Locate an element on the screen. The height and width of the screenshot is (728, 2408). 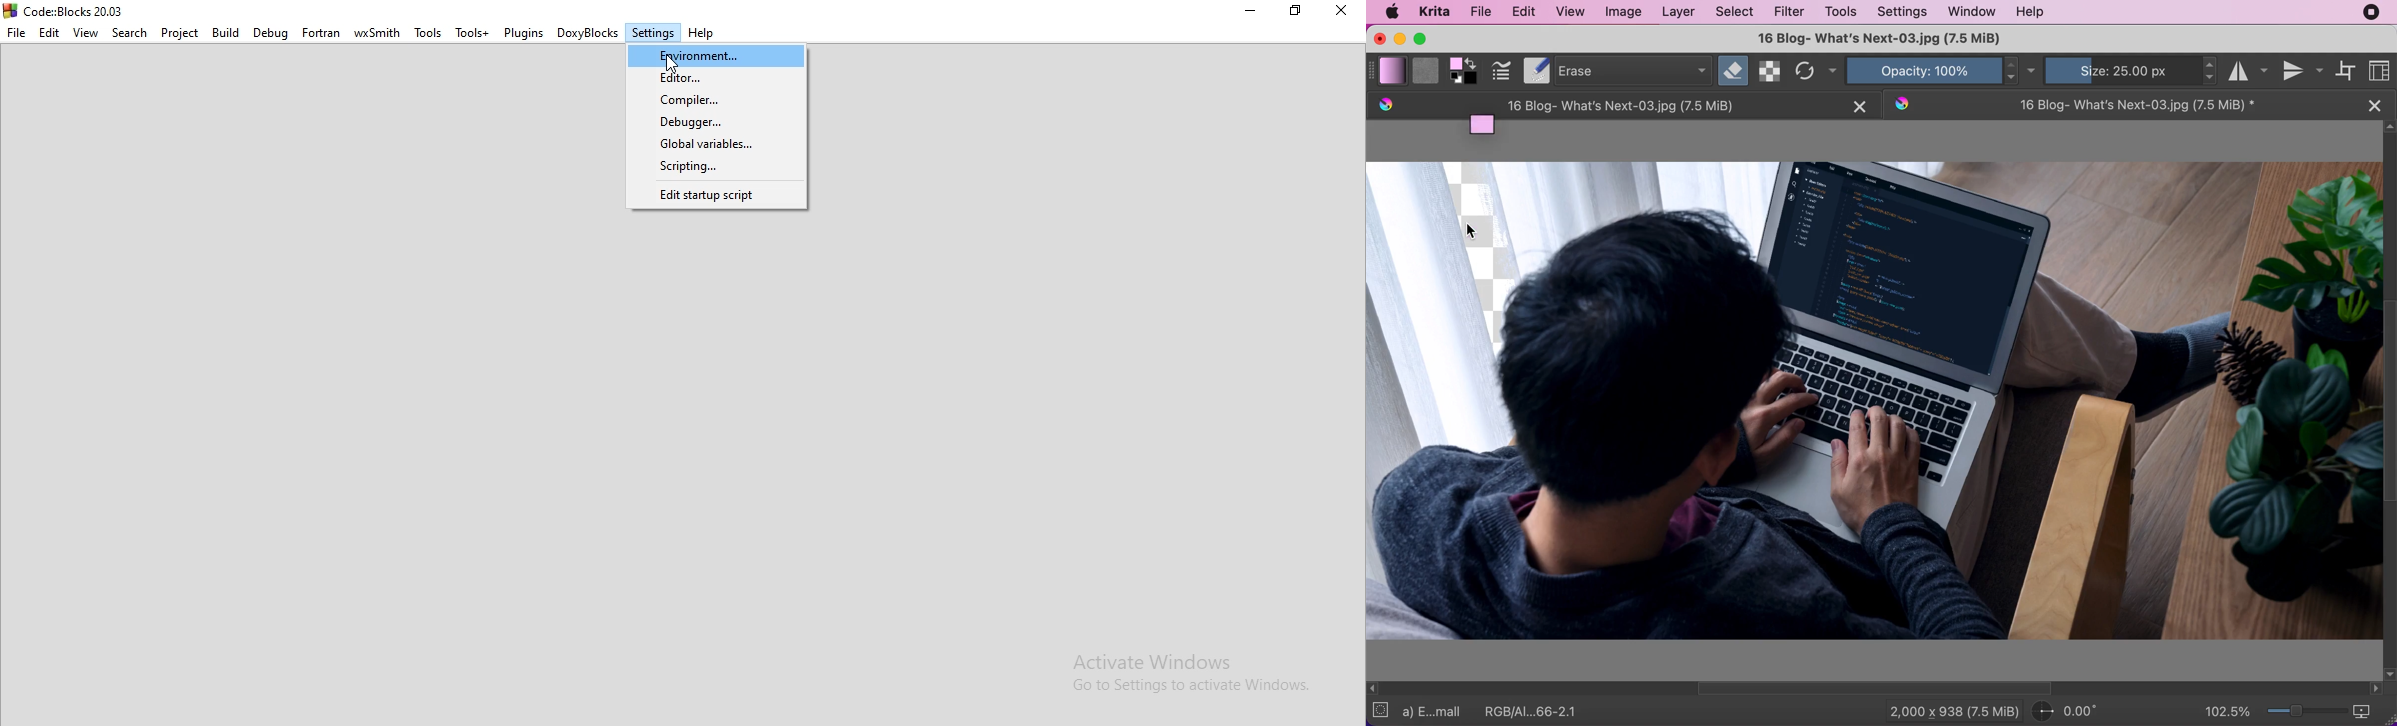
size: 25.00 px is located at coordinates (2122, 70).